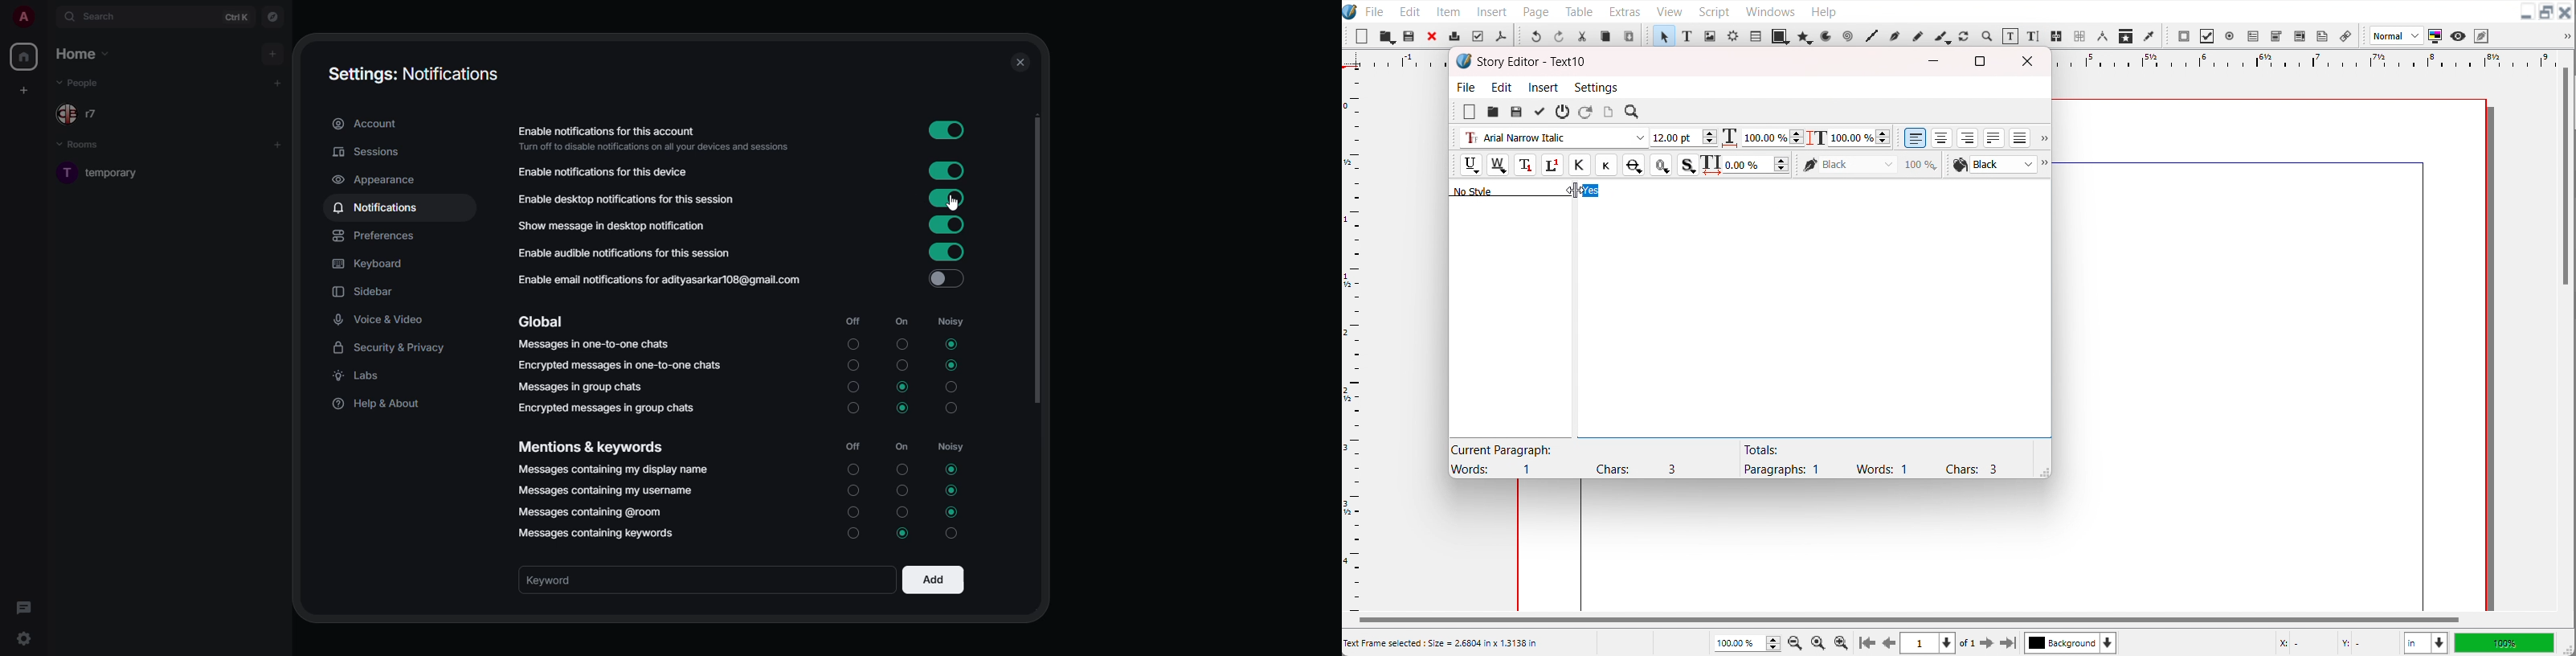 This screenshot has height=672, width=2576. I want to click on , so click(903, 533).